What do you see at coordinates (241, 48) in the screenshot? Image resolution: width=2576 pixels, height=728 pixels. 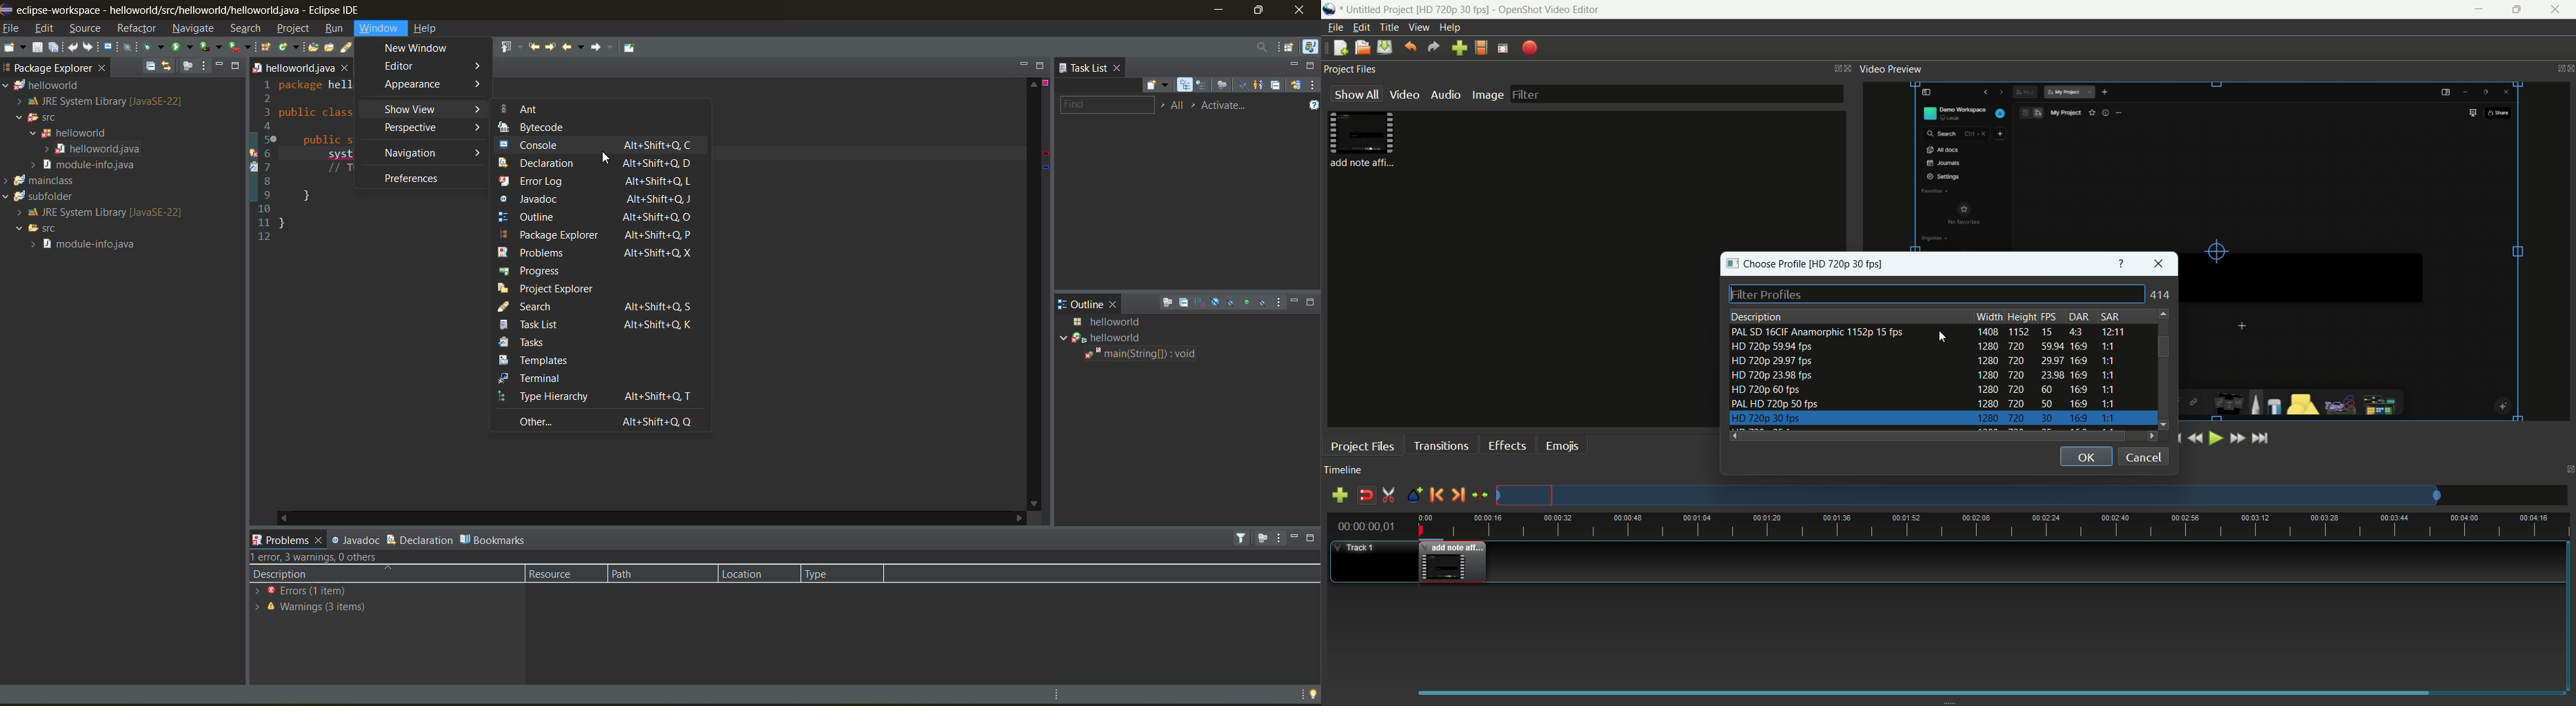 I see `run last tool` at bounding box center [241, 48].